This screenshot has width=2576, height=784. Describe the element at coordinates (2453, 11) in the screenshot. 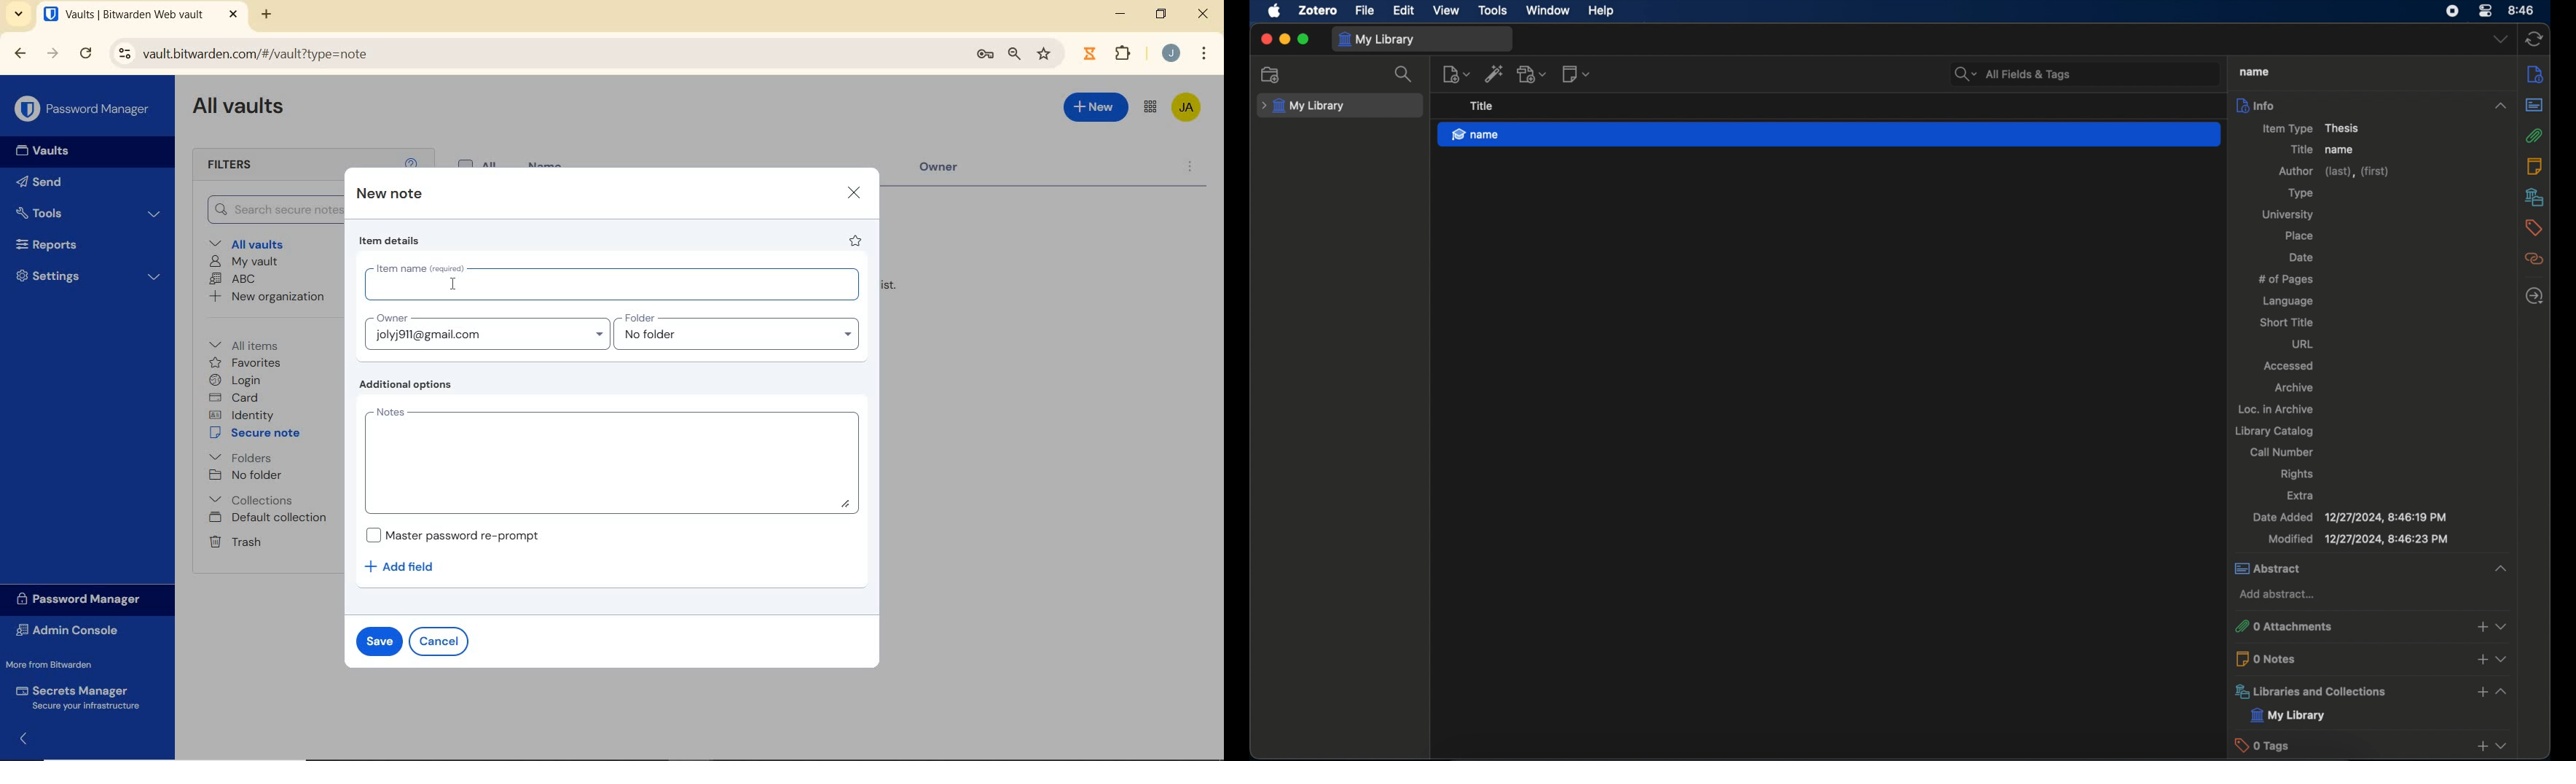

I see `screen recorder` at that location.